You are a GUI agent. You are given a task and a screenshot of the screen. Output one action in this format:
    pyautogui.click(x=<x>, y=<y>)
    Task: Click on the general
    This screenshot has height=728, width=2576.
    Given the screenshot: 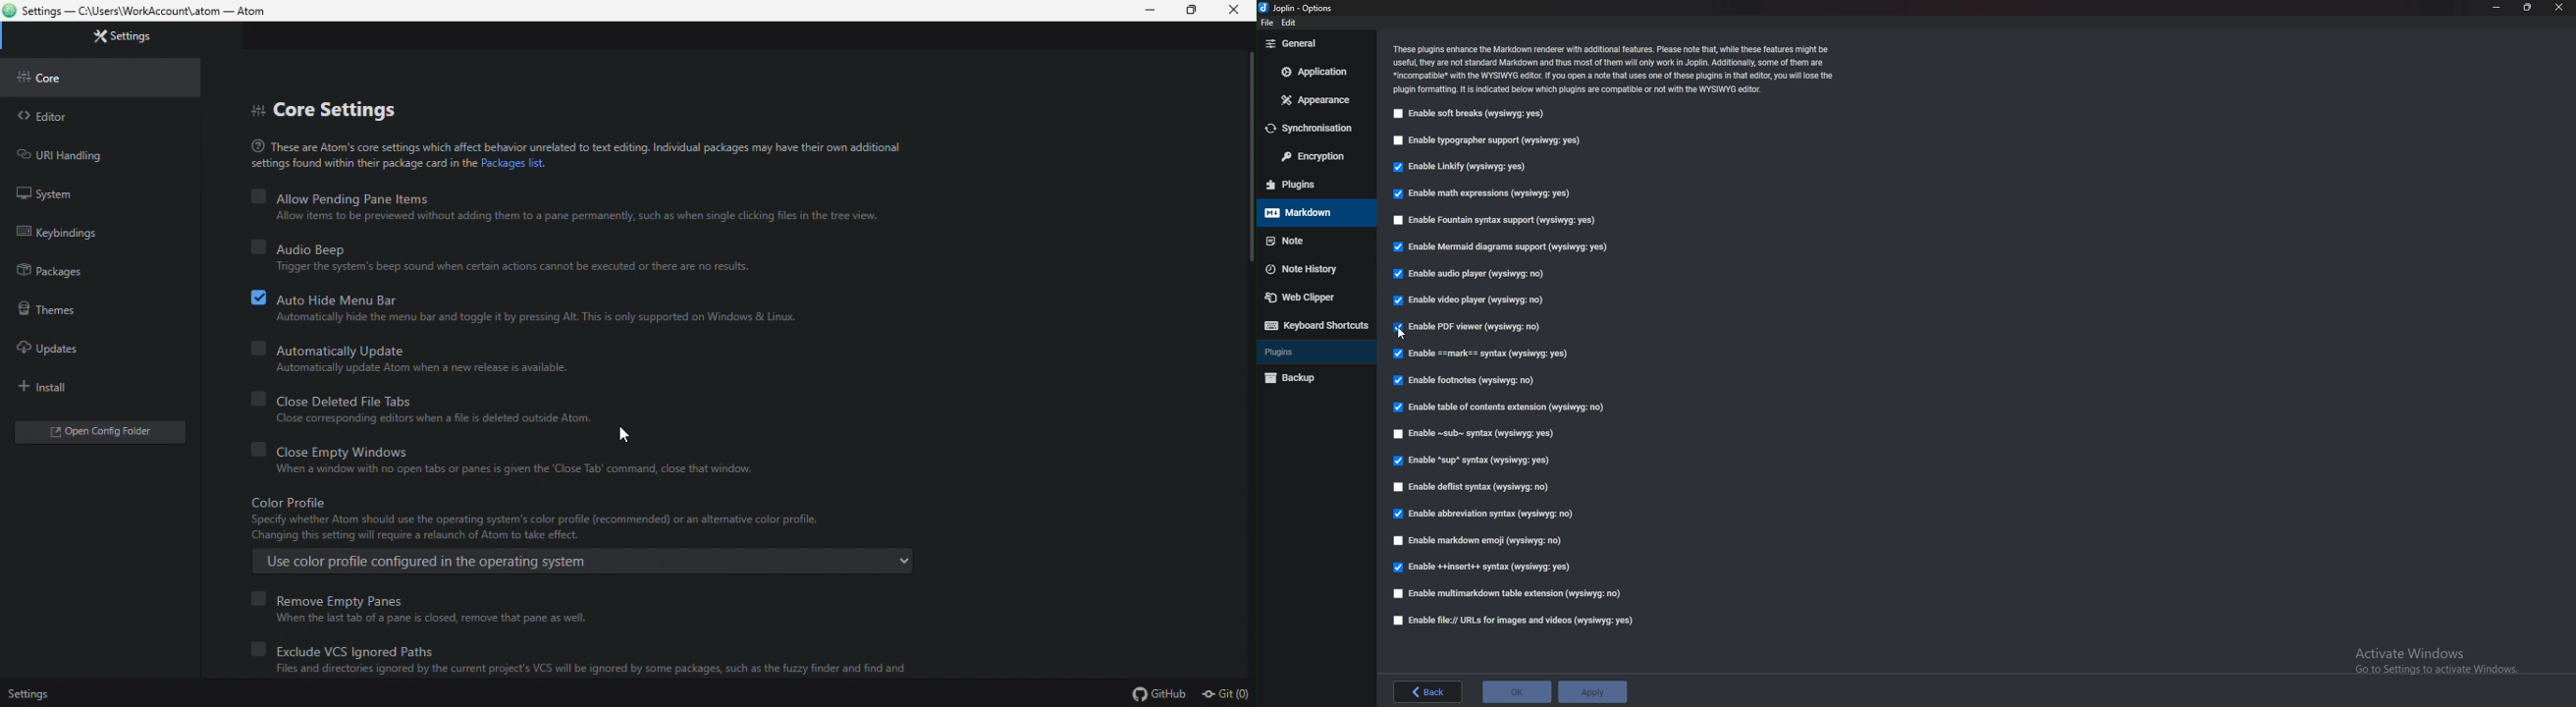 What is the action you would take?
    pyautogui.click(x=1314, y=43)
    